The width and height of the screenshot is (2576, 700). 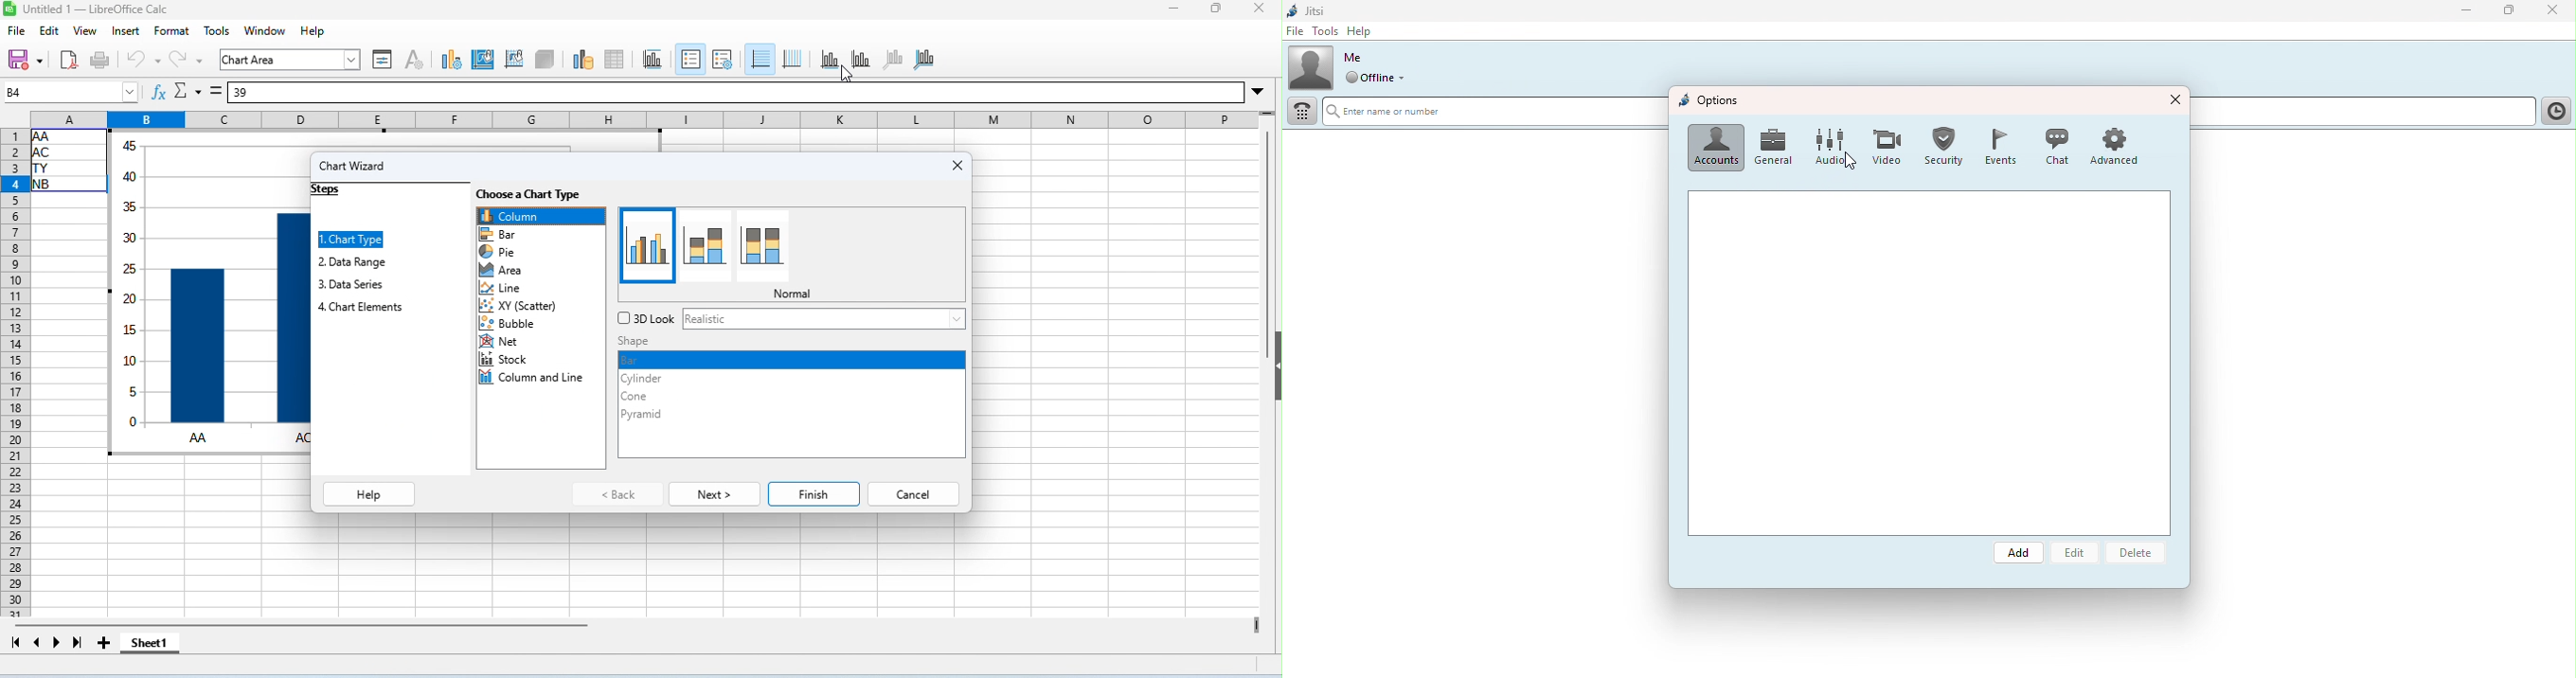 What do you see at coordinates (2120, 145) in the screenshot?
I see `Advanced` at bounding box center [2120, 145].